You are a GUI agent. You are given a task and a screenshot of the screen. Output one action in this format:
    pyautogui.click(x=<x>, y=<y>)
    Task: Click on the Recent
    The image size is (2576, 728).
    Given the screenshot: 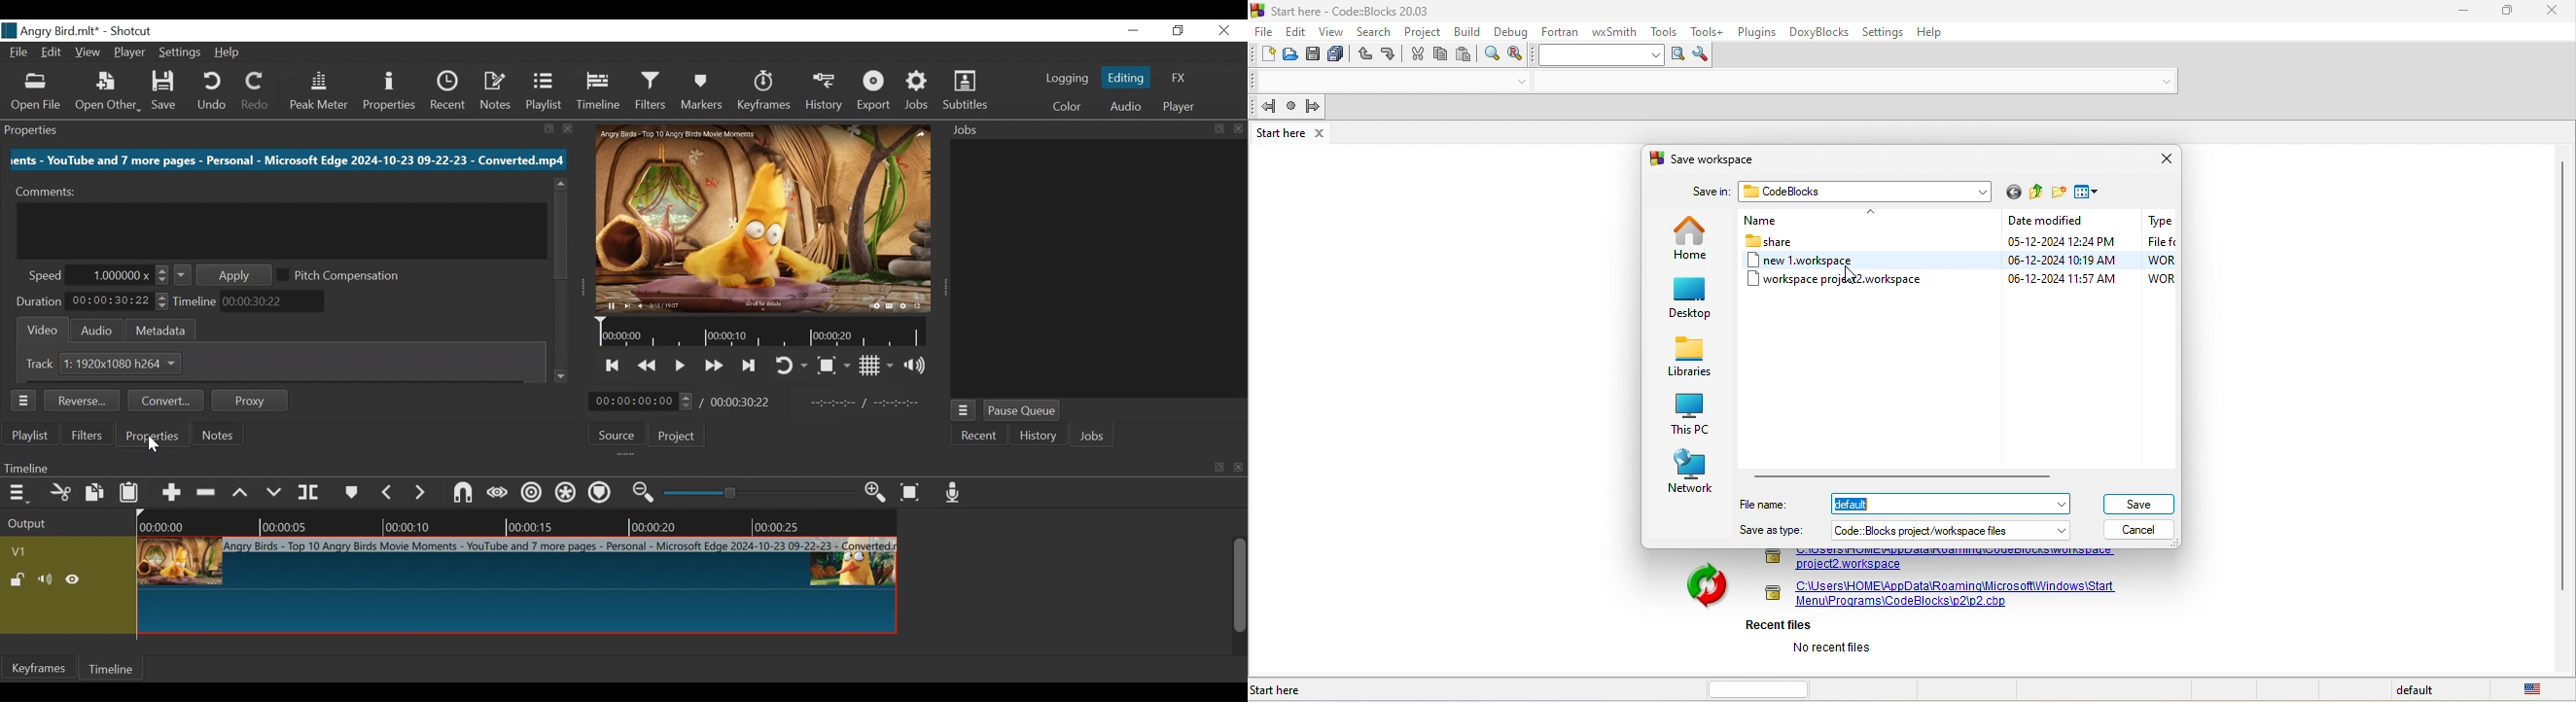 What is the action you would take?
    pyautogui.click(x=448, y=94)
    